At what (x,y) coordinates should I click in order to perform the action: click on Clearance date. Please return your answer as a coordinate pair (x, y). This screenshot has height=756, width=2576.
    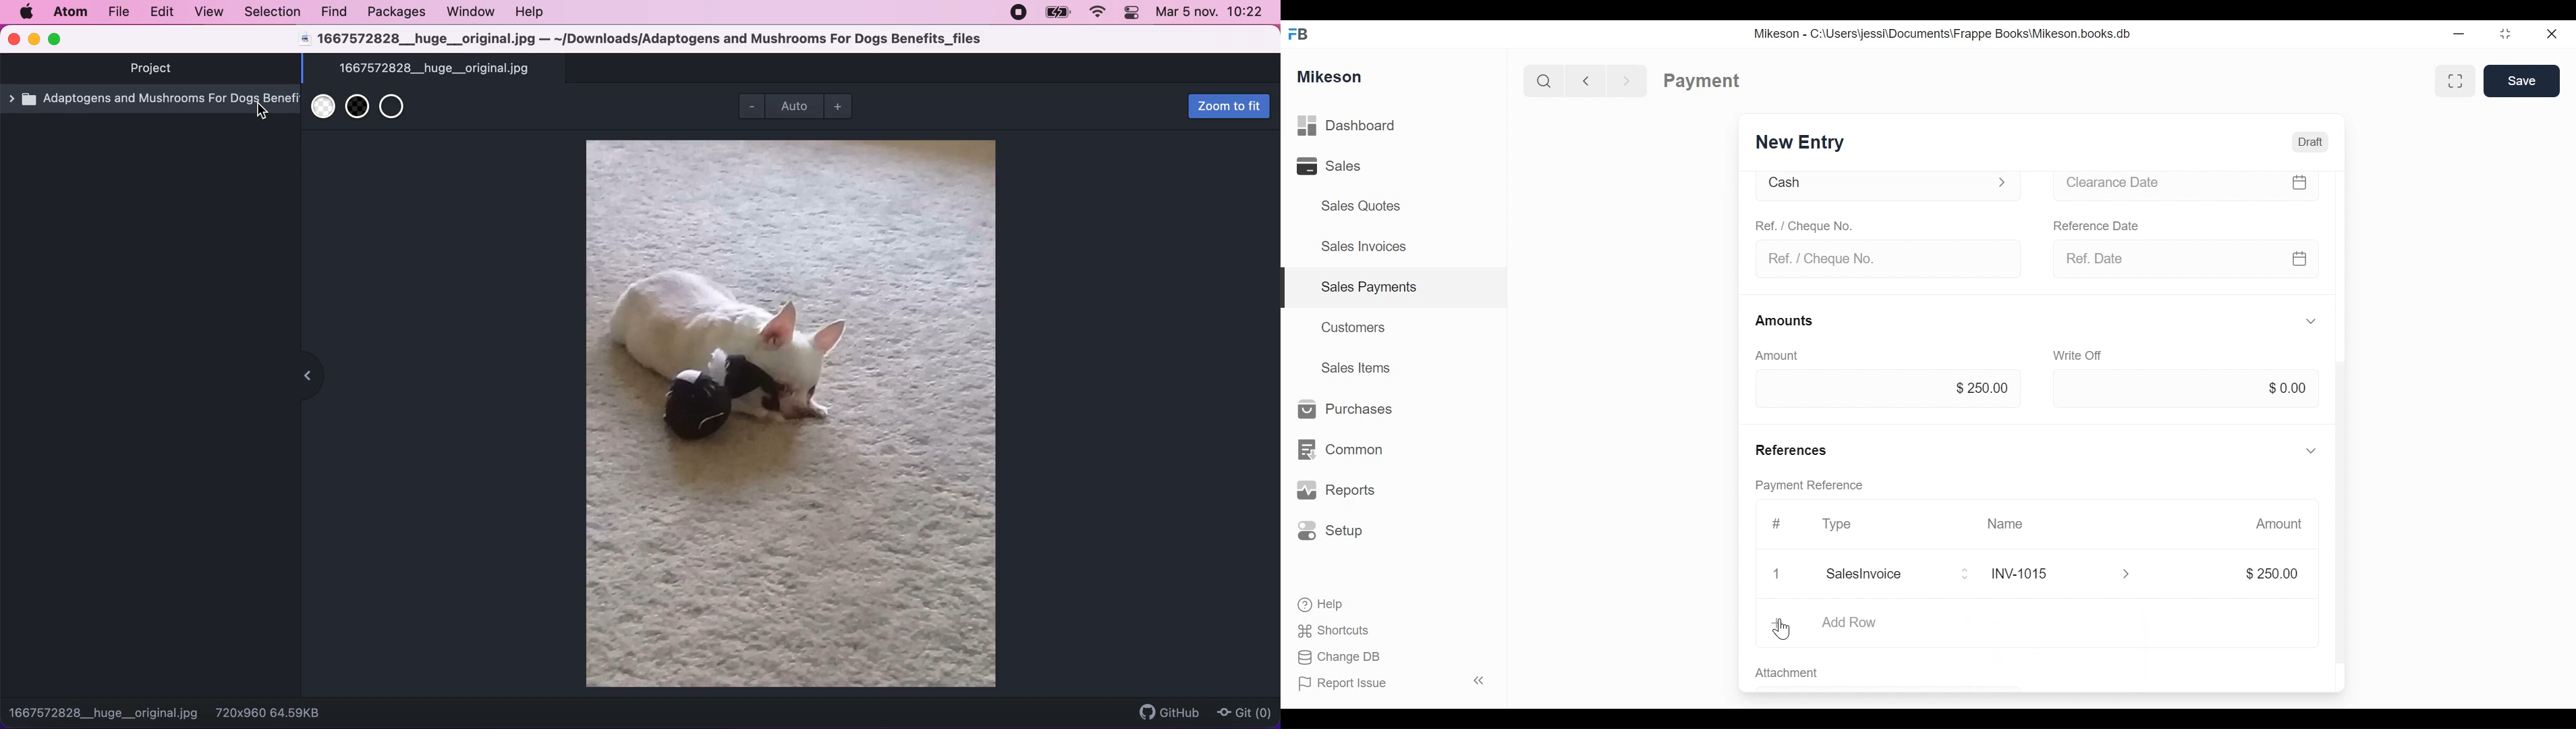
    Looking at the image, I should click on (2183, 186).